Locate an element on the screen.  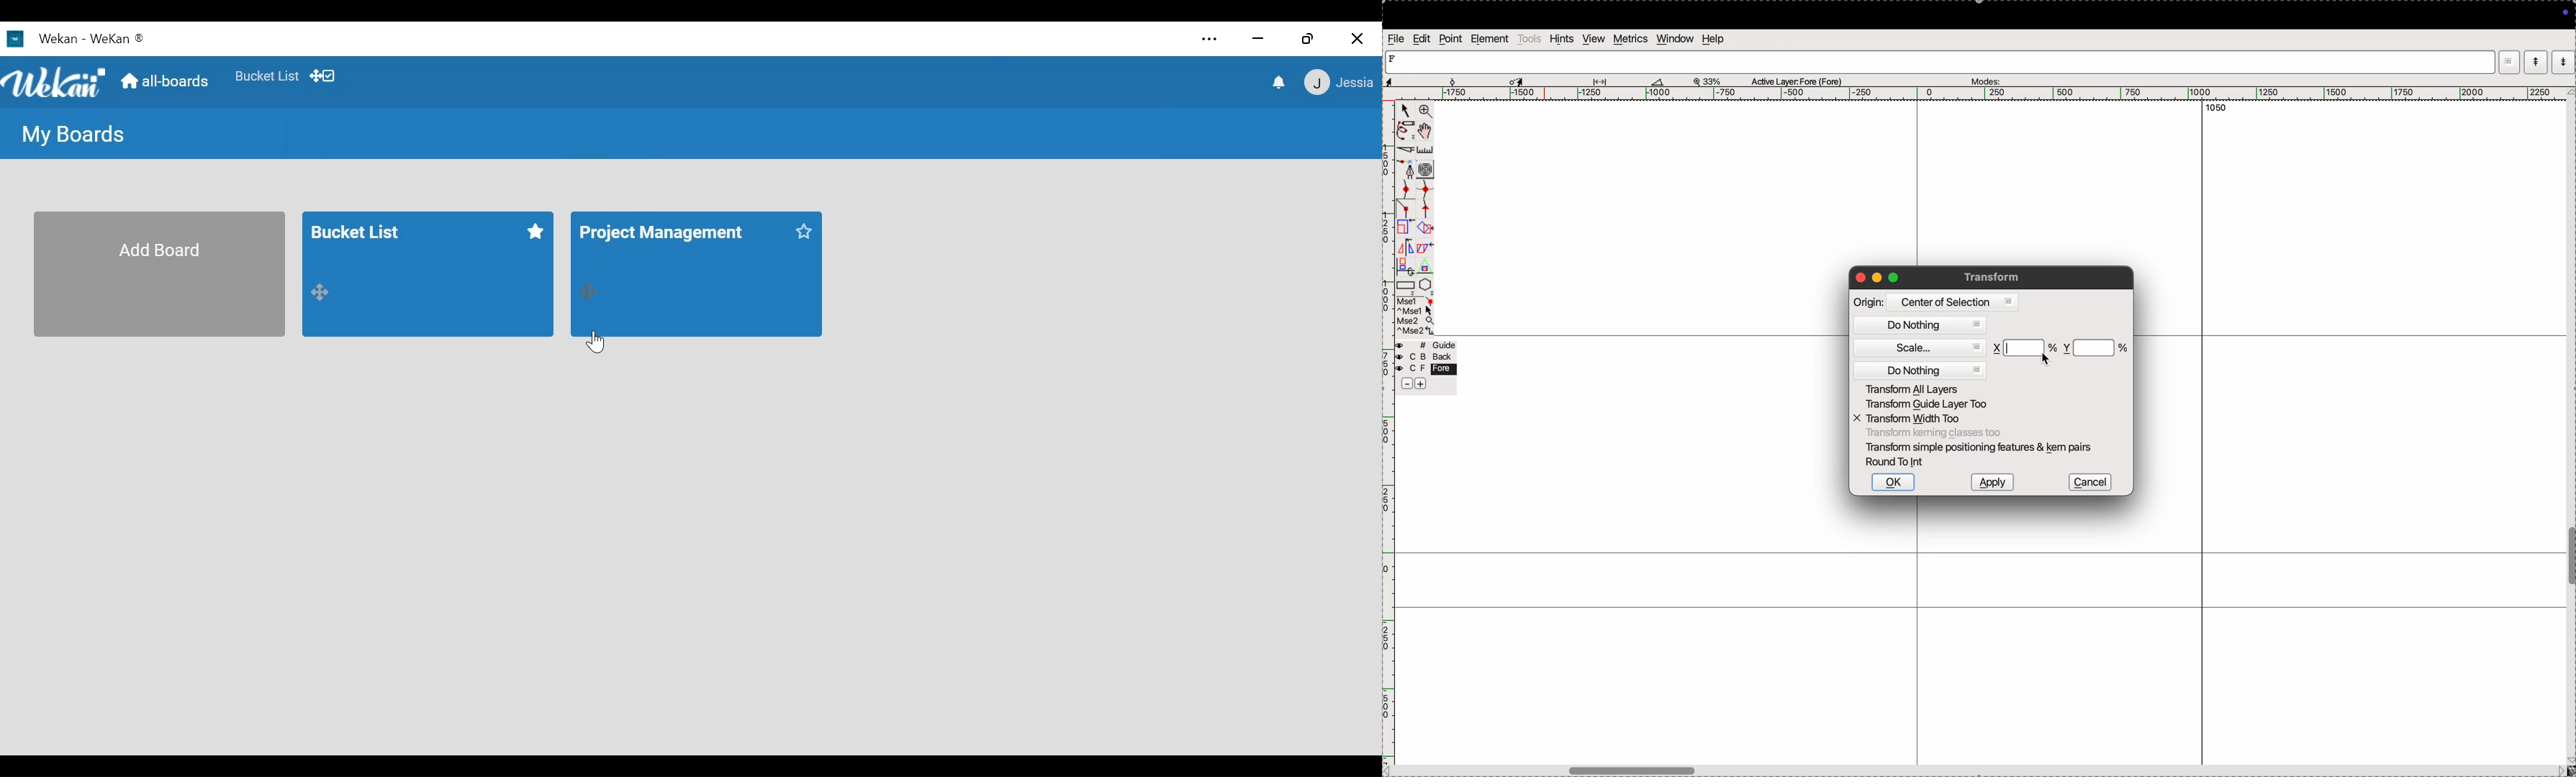
transform classes too is located at coordinates (1933, 434).